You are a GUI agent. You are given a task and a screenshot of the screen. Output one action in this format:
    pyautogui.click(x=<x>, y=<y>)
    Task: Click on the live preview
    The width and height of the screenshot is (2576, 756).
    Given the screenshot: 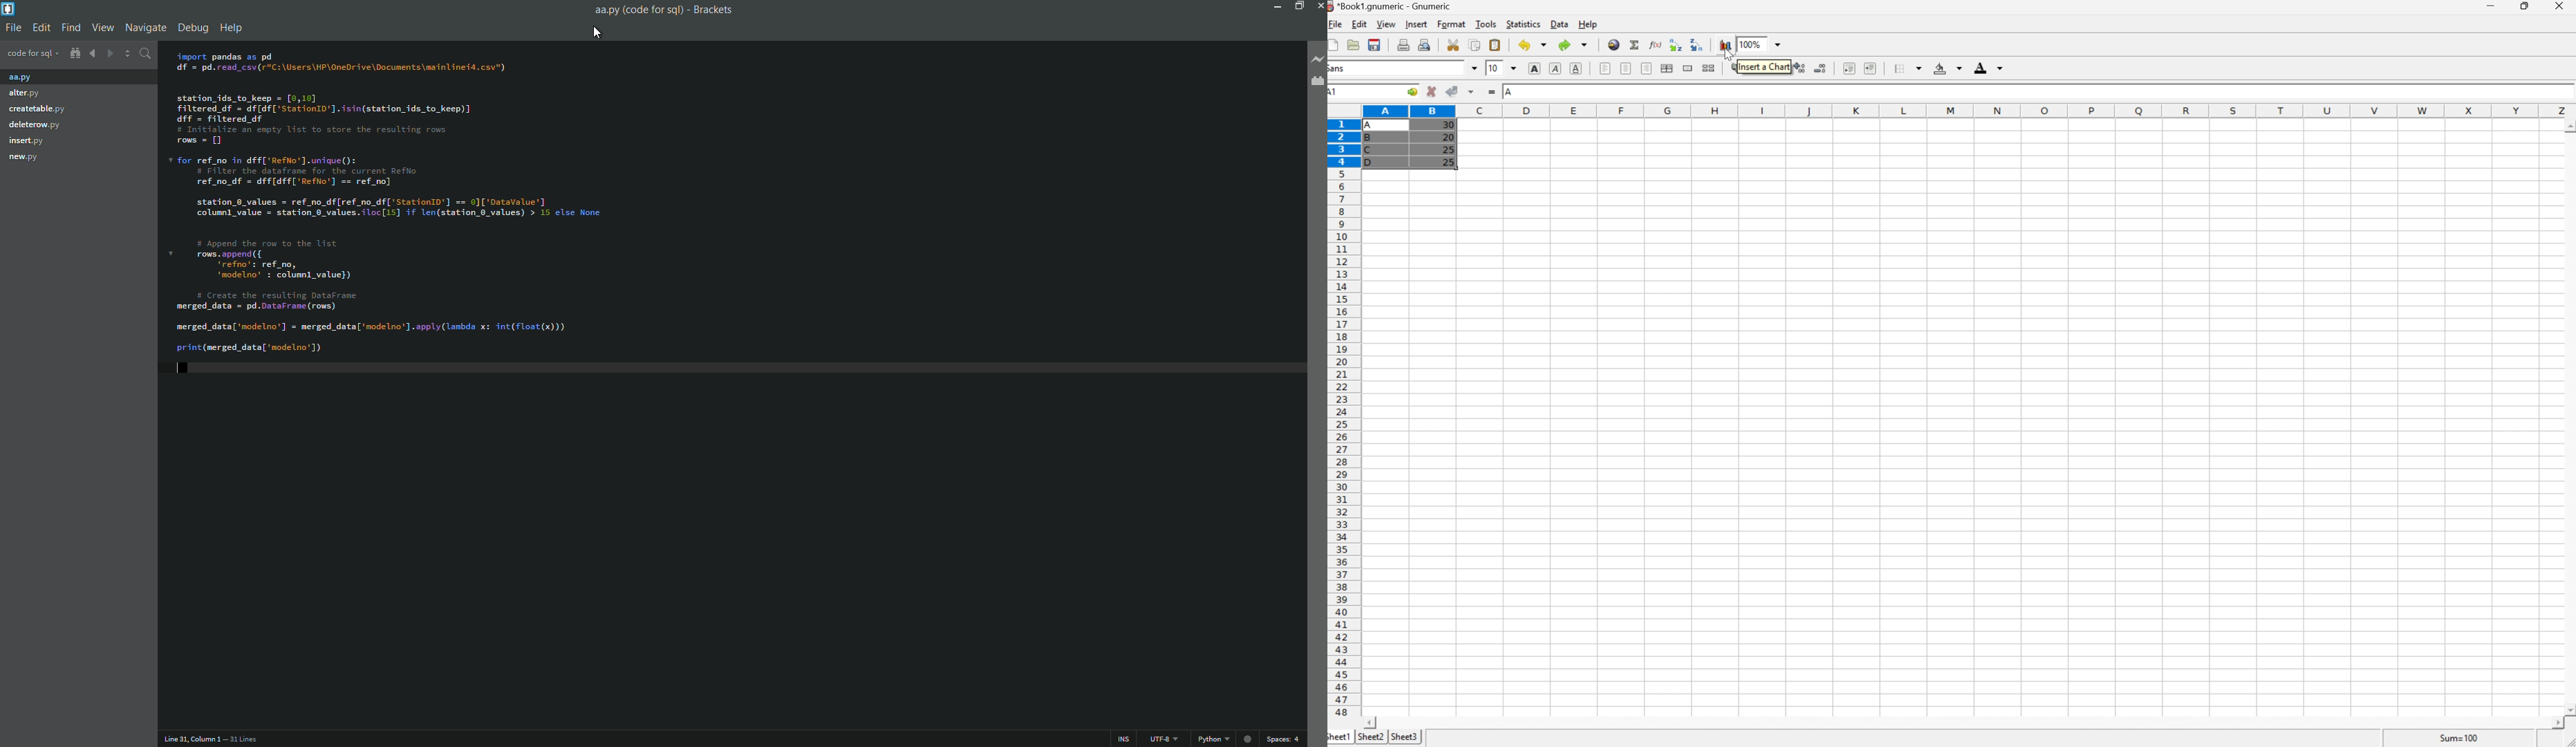 What is the action you would take?
    pyautogui.click(x=1318, y=59)
    